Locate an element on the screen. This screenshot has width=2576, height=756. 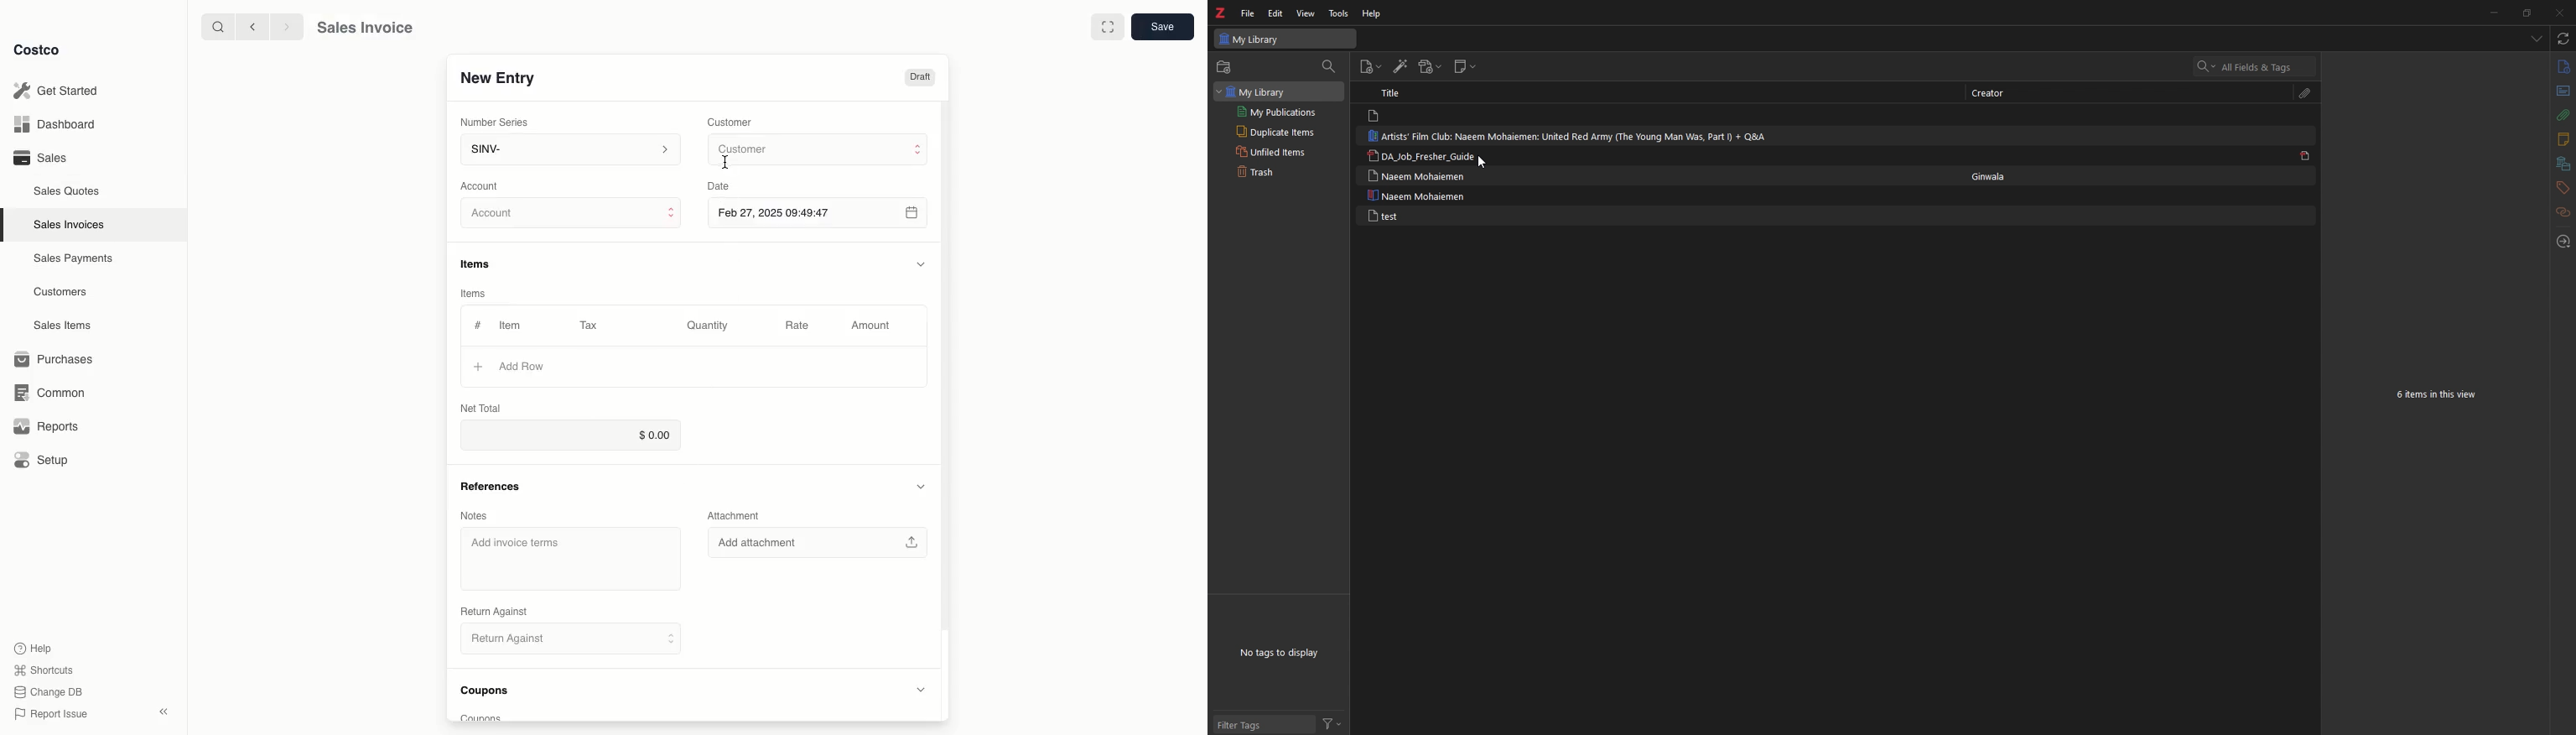
Net Total is located at coordinates (481, 408).